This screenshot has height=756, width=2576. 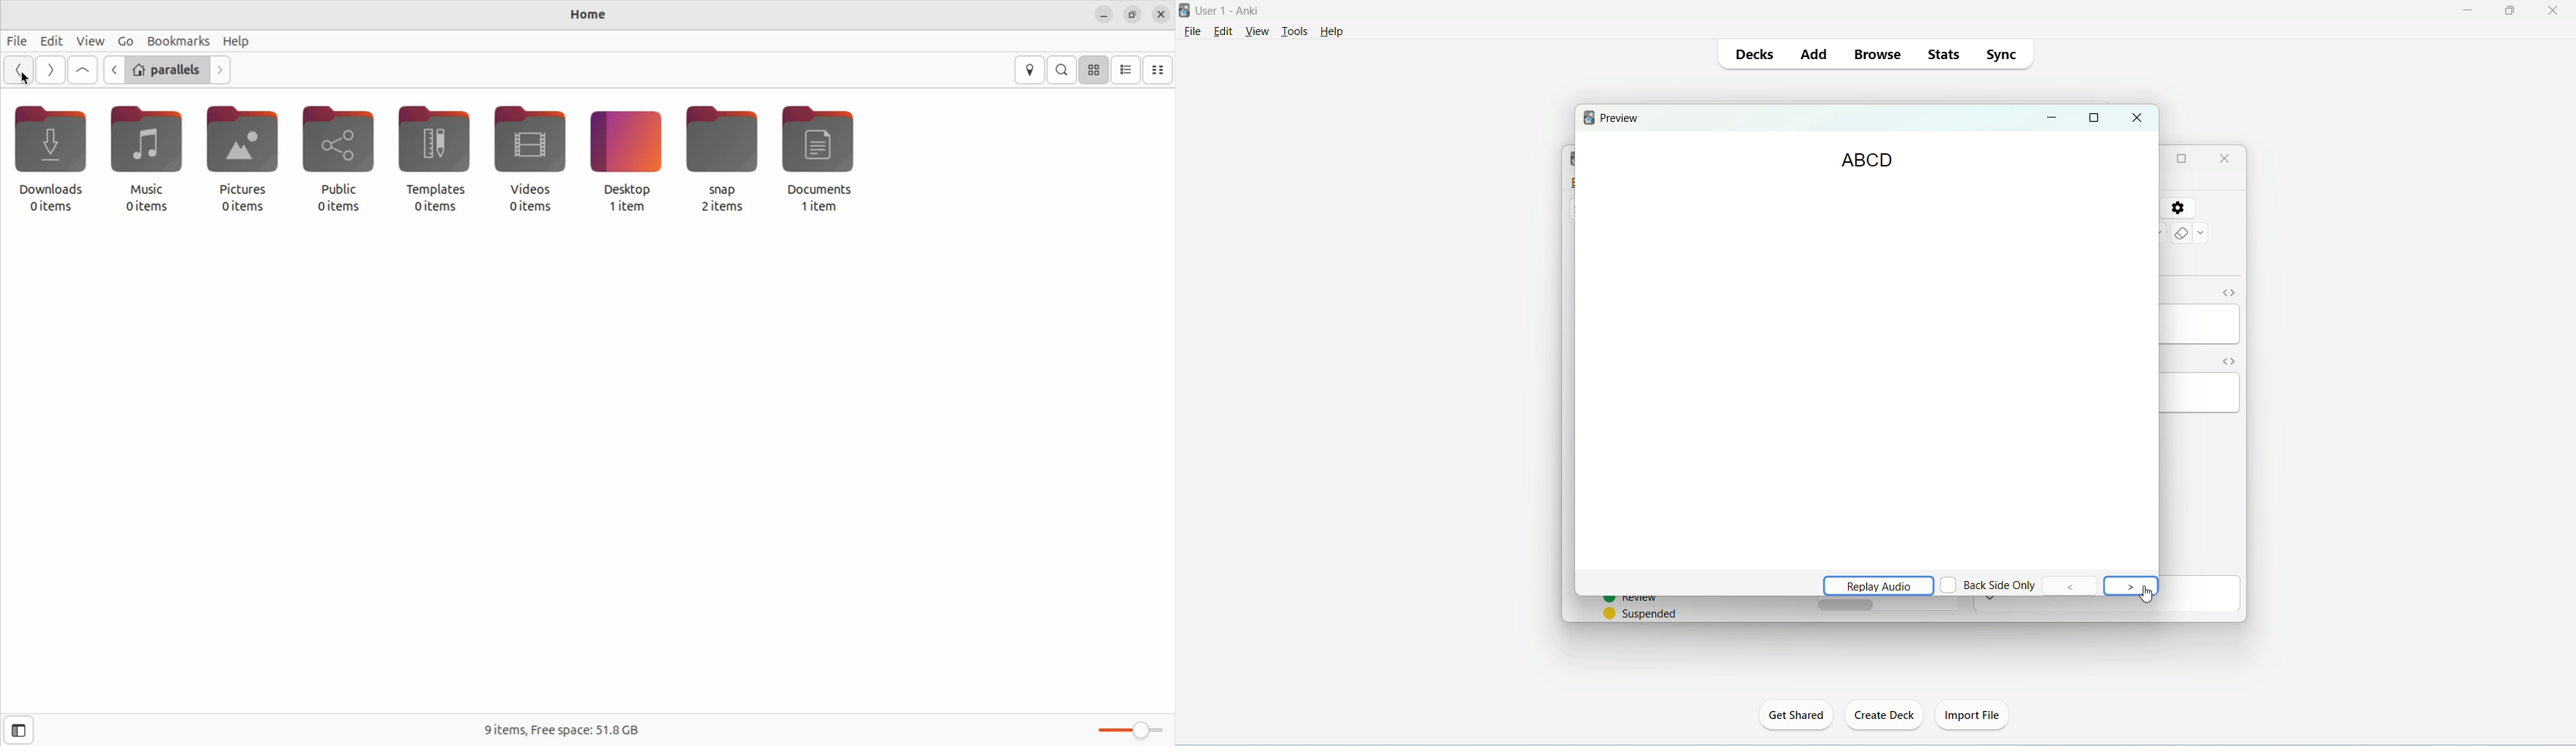 What do you see at coordinates (2510, 11) in the screenshot?
I see `maximize` at bounding box center [2510, 11].